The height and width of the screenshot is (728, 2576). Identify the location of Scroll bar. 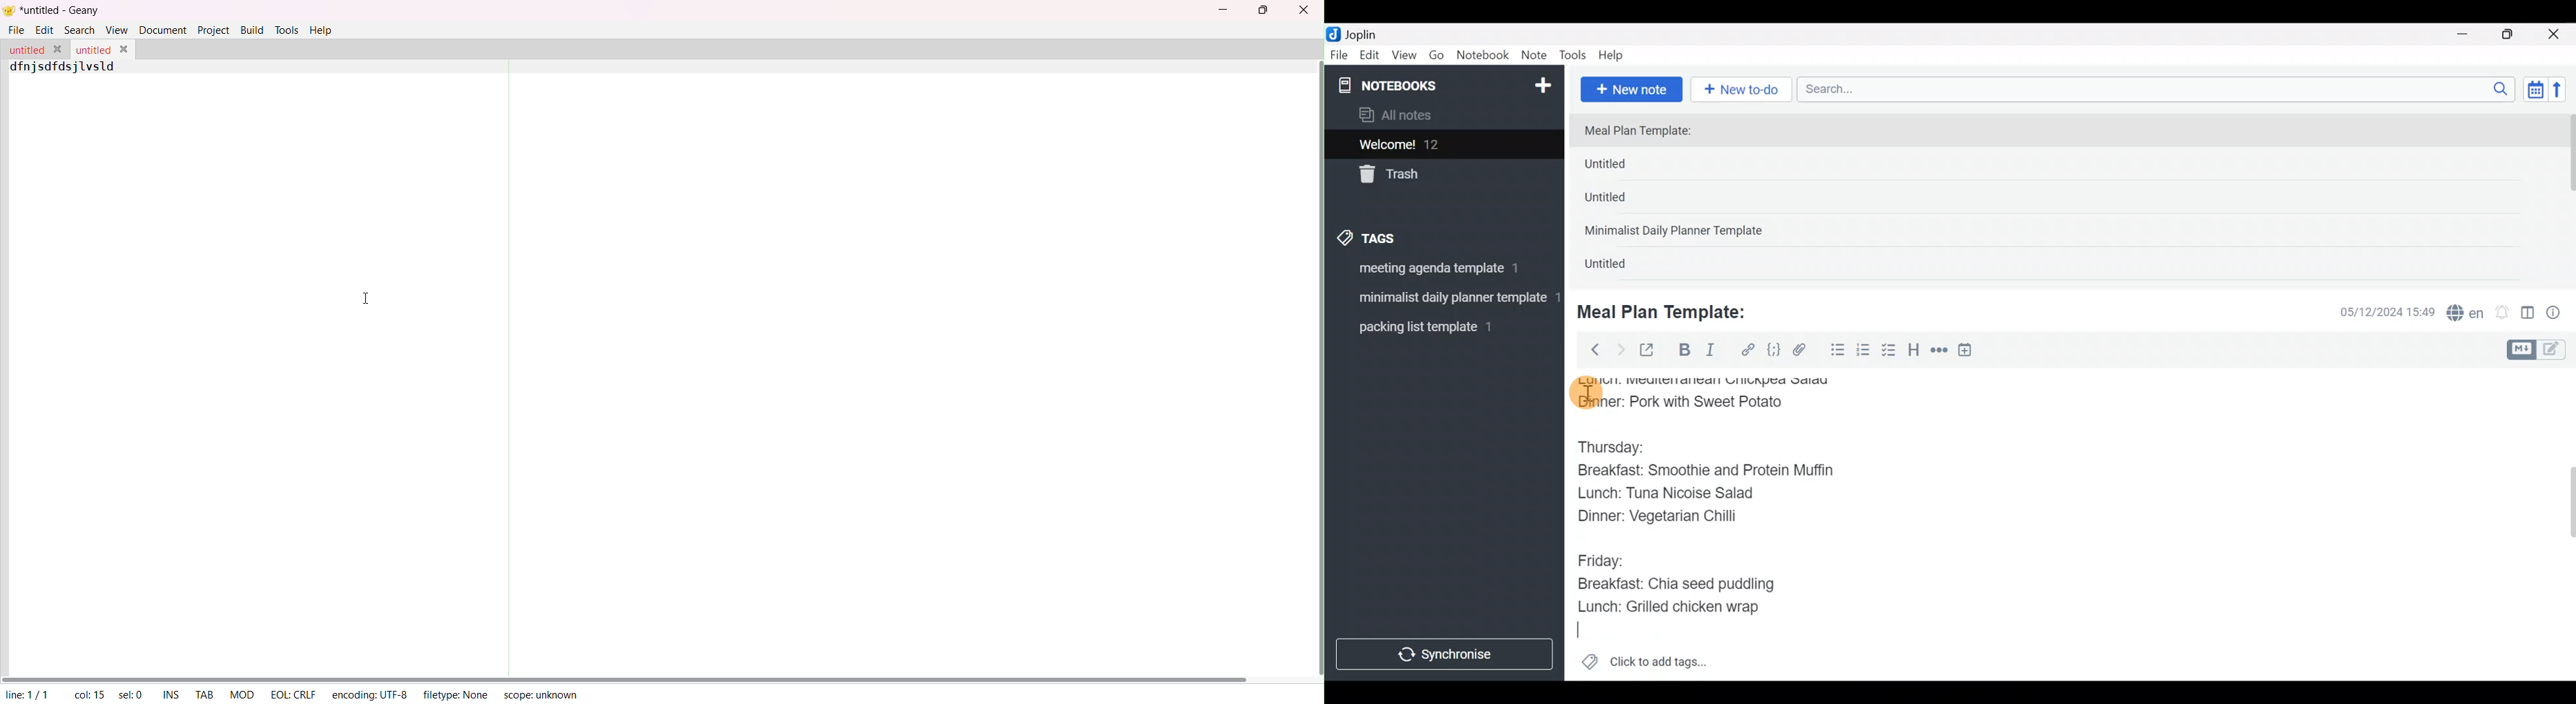
(2563, 524).